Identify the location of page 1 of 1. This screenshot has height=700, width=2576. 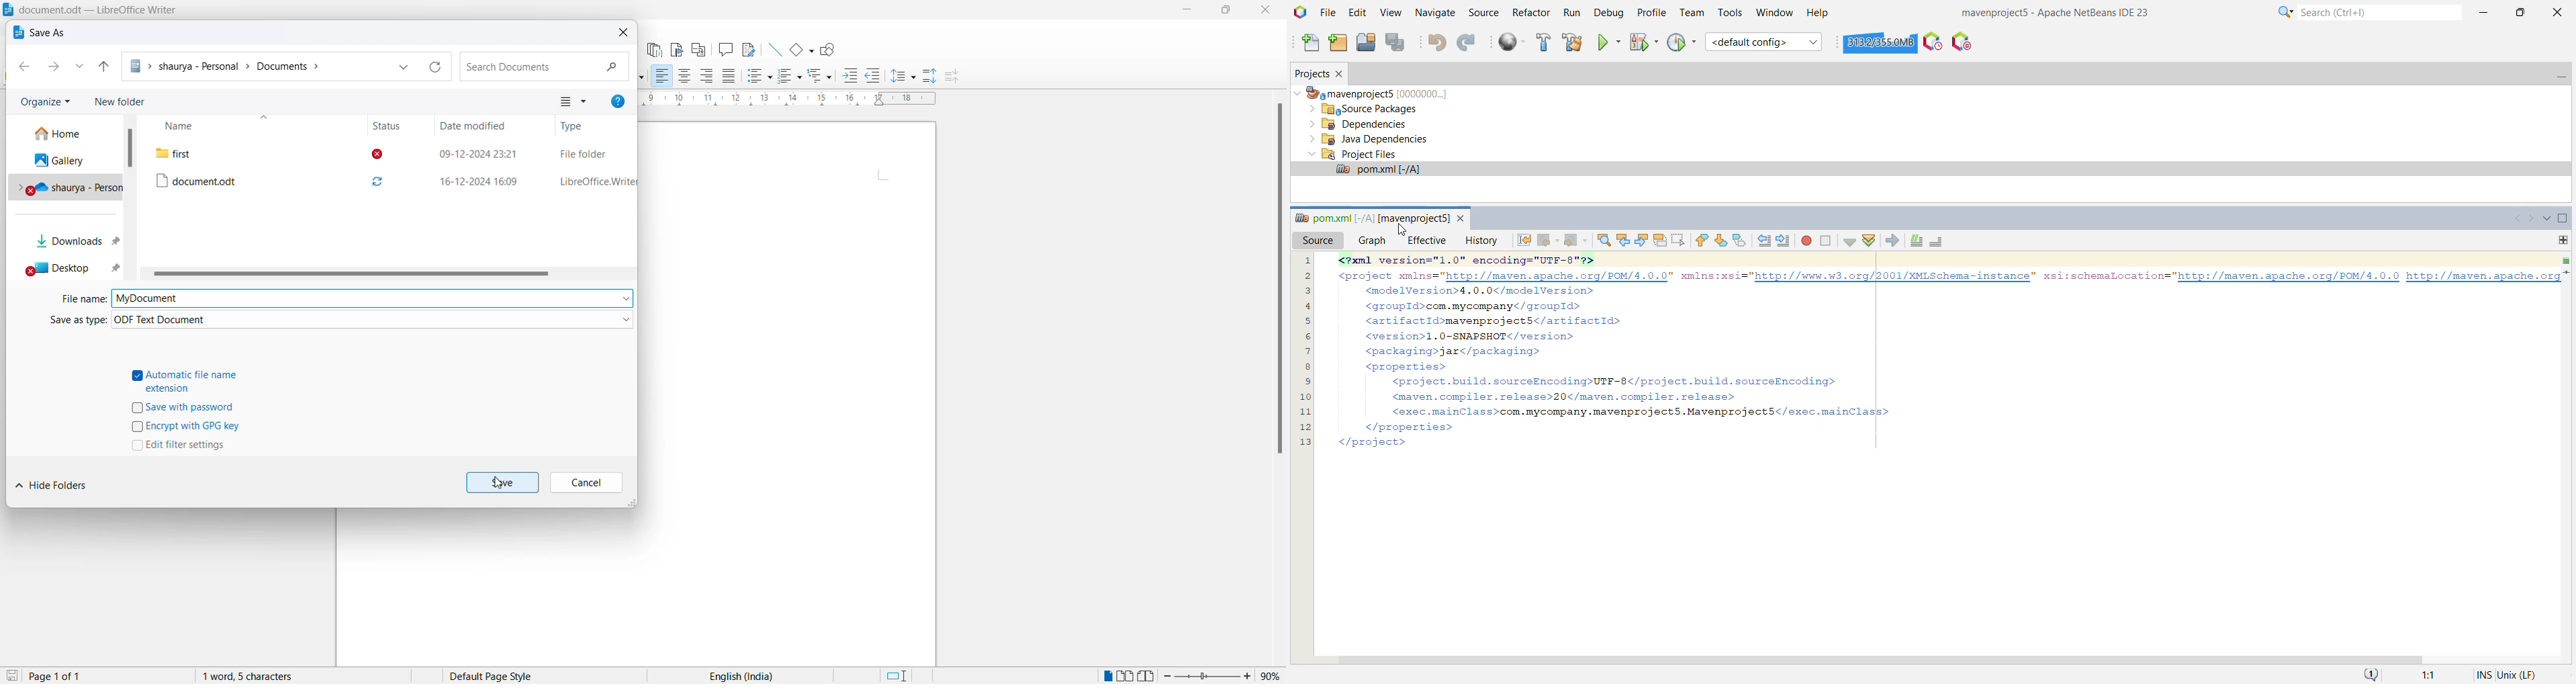
(55, 677).